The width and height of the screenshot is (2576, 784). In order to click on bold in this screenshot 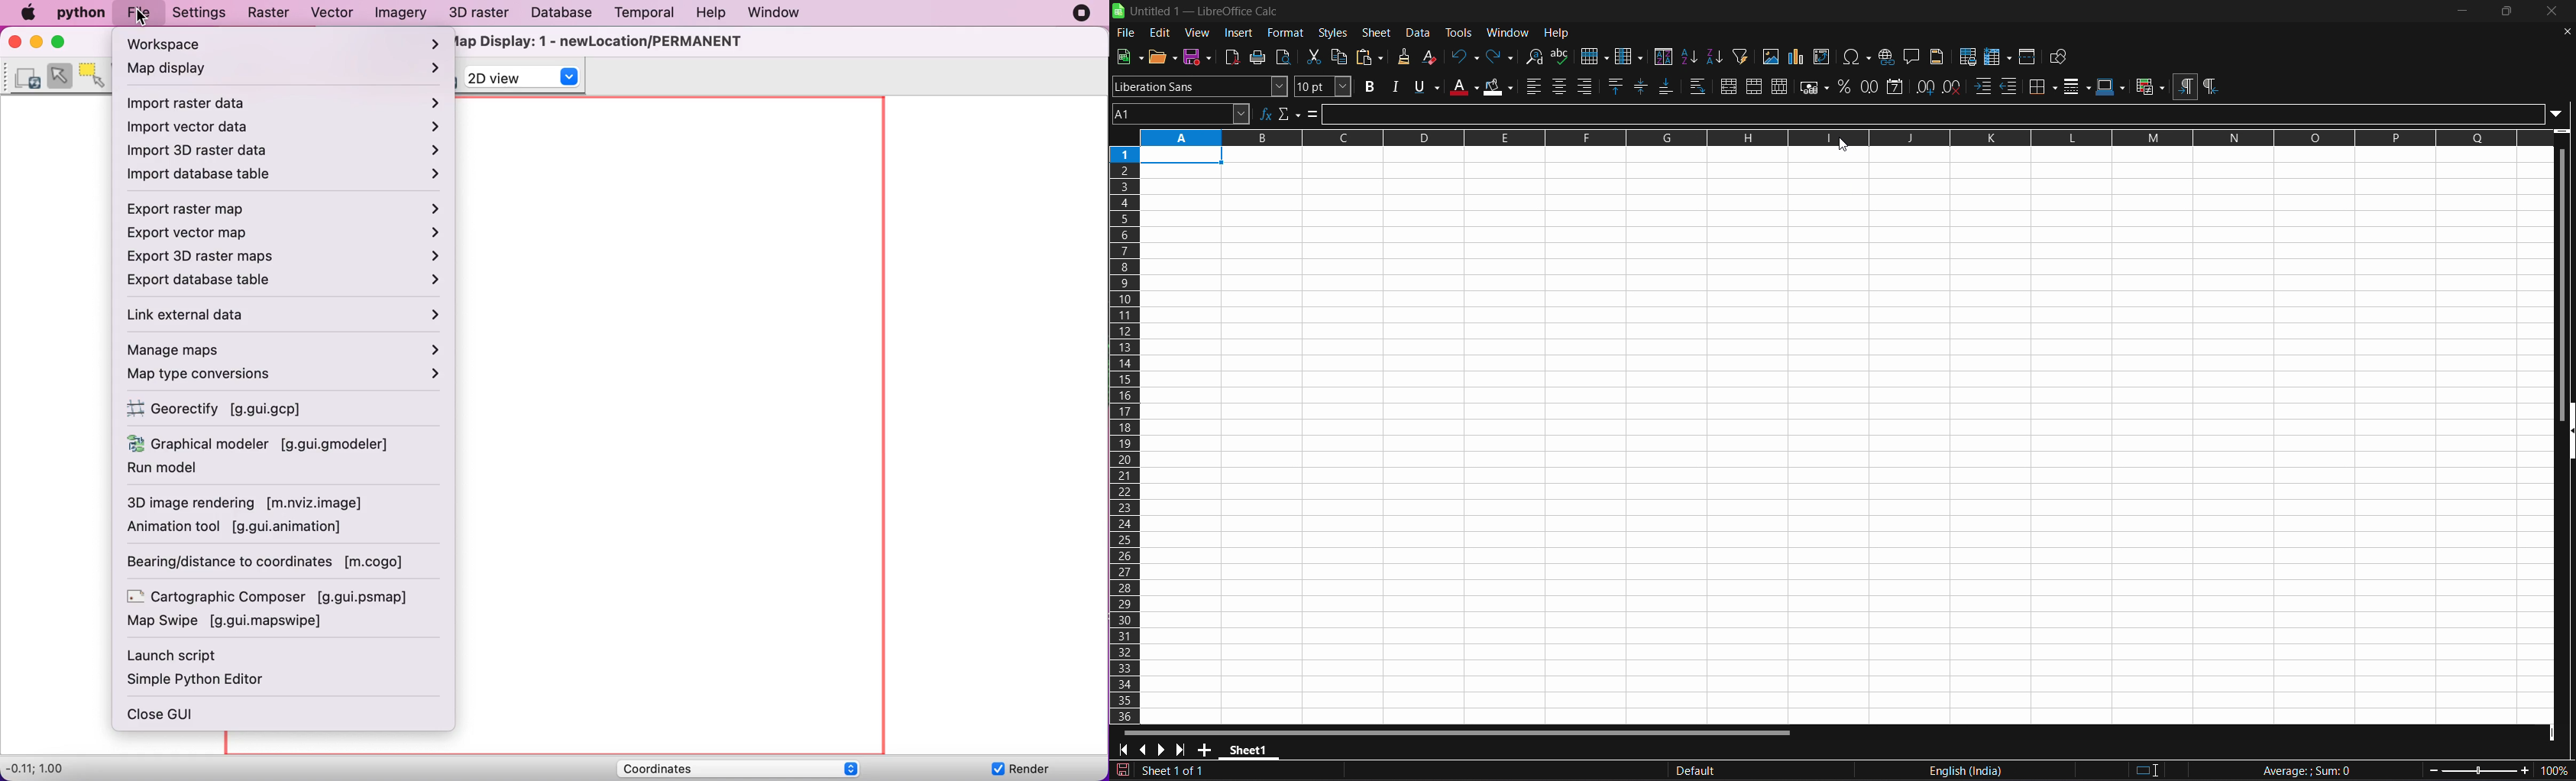, I will do `click(1371, 86)`.